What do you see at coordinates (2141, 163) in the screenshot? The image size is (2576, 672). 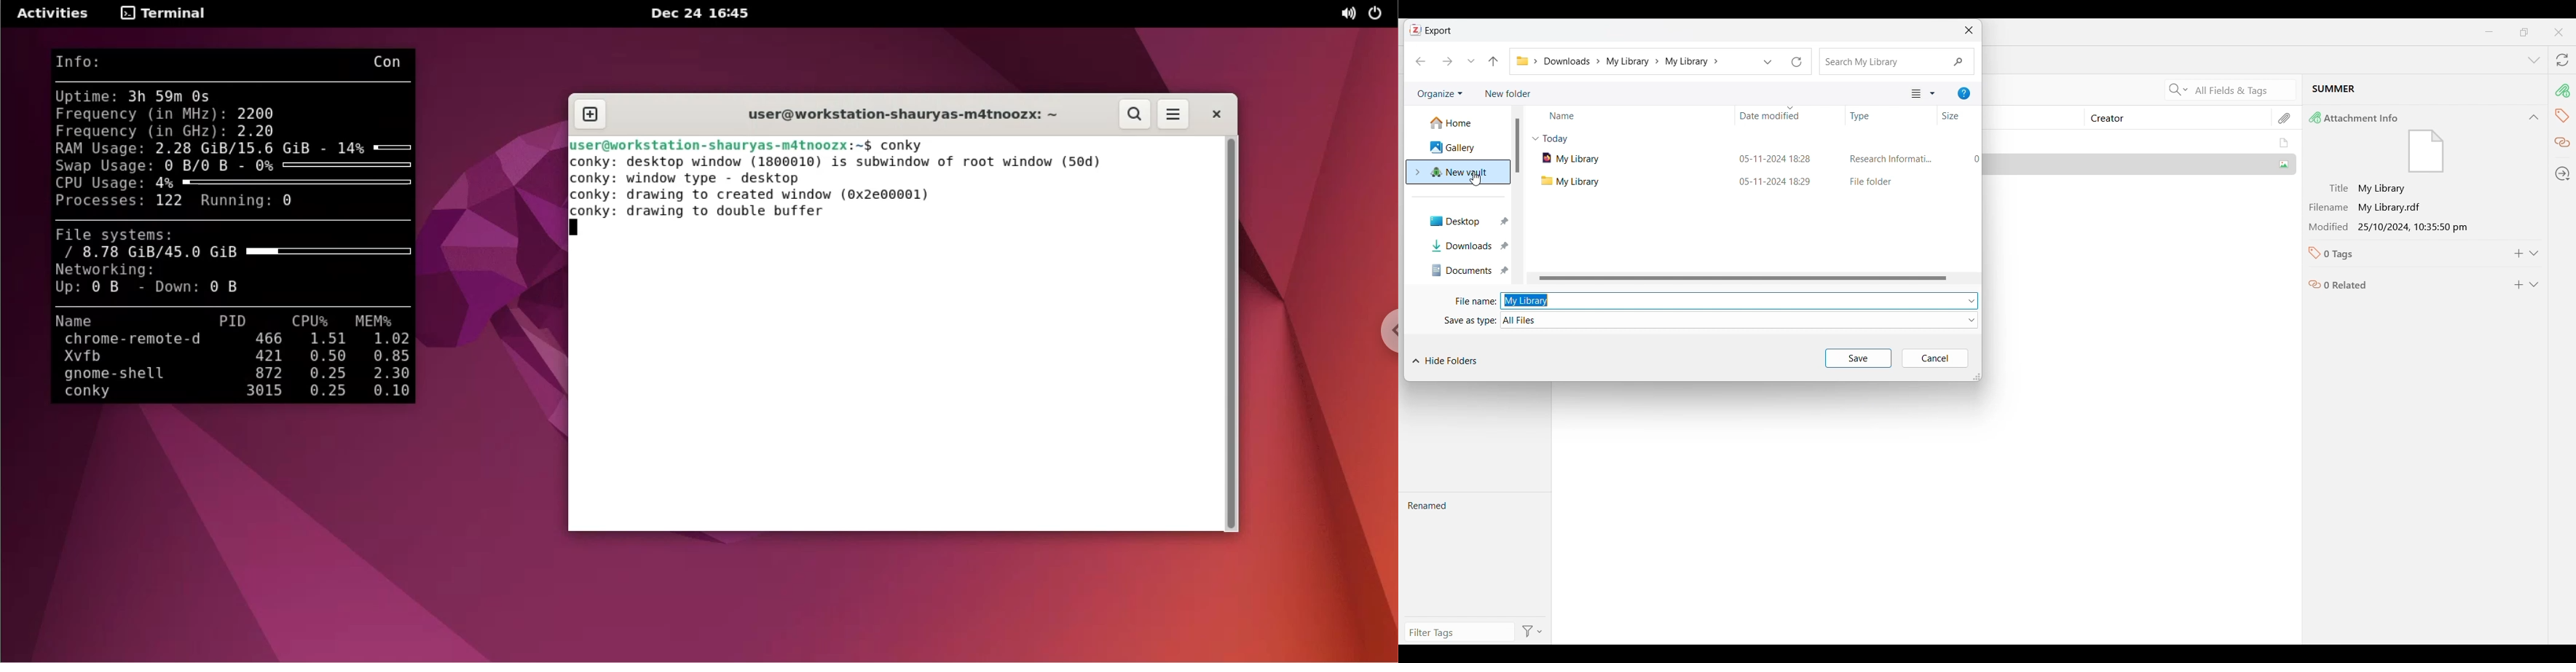 I see `Summer` at bounding box center [2141, 163].